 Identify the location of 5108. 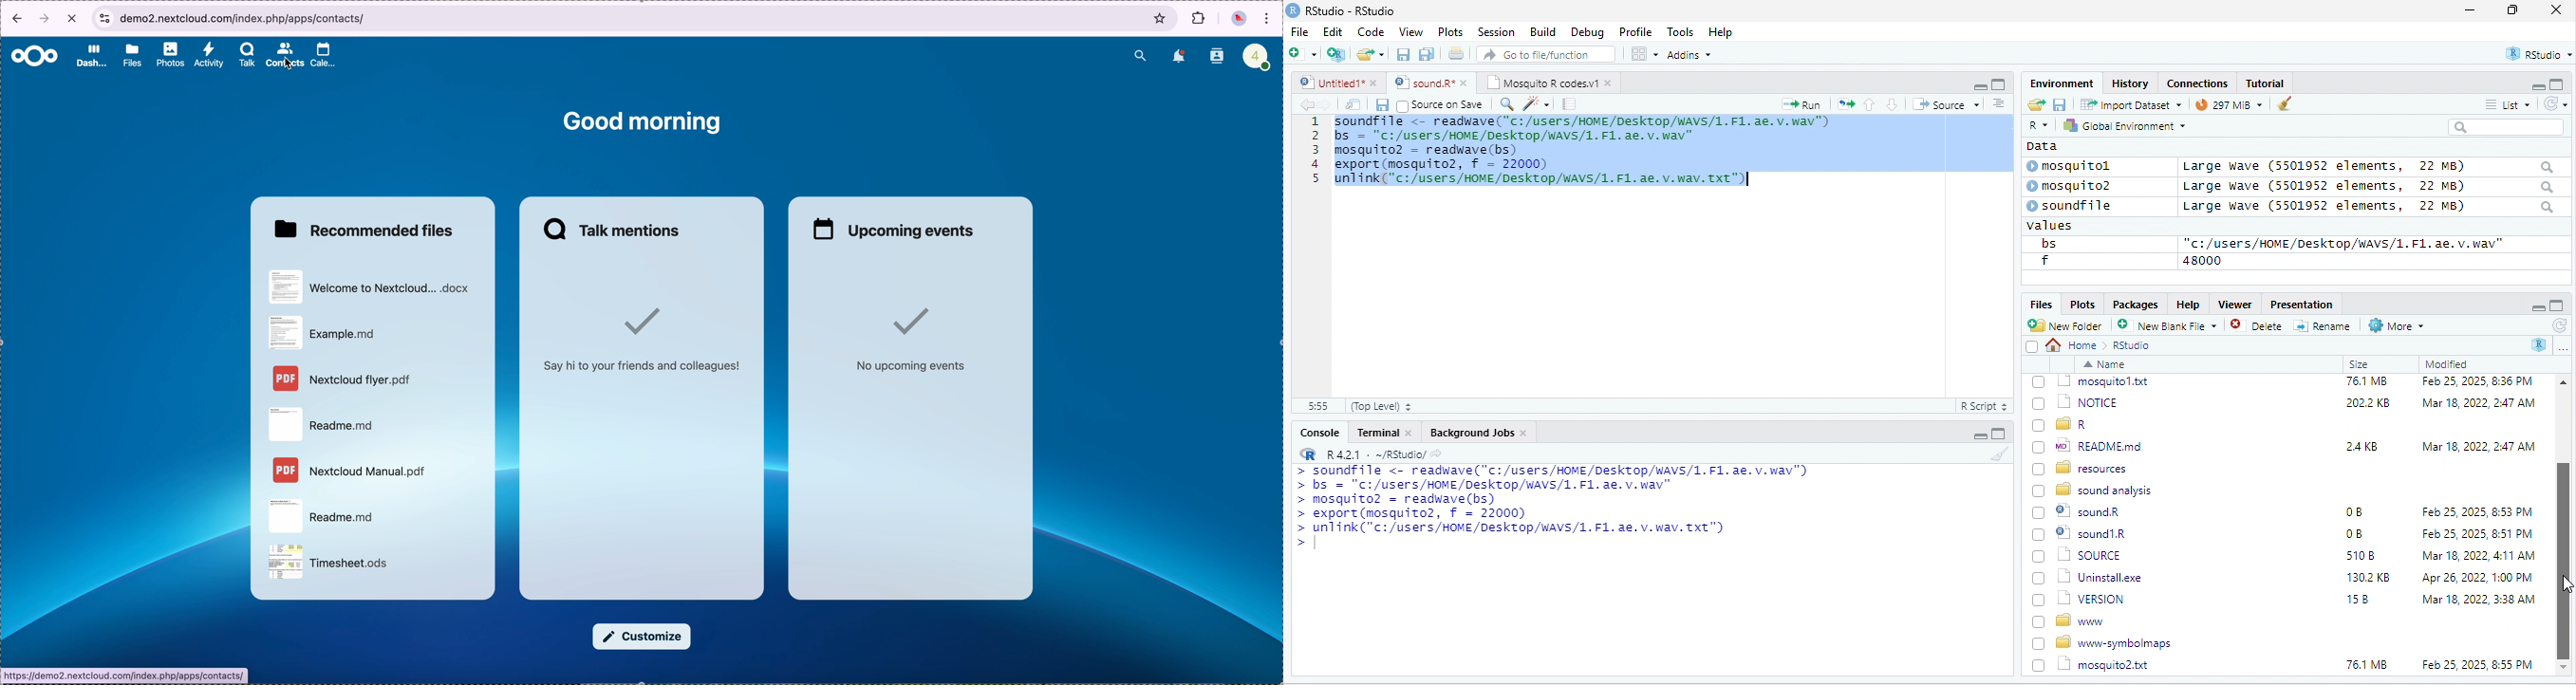
(2356, 645).